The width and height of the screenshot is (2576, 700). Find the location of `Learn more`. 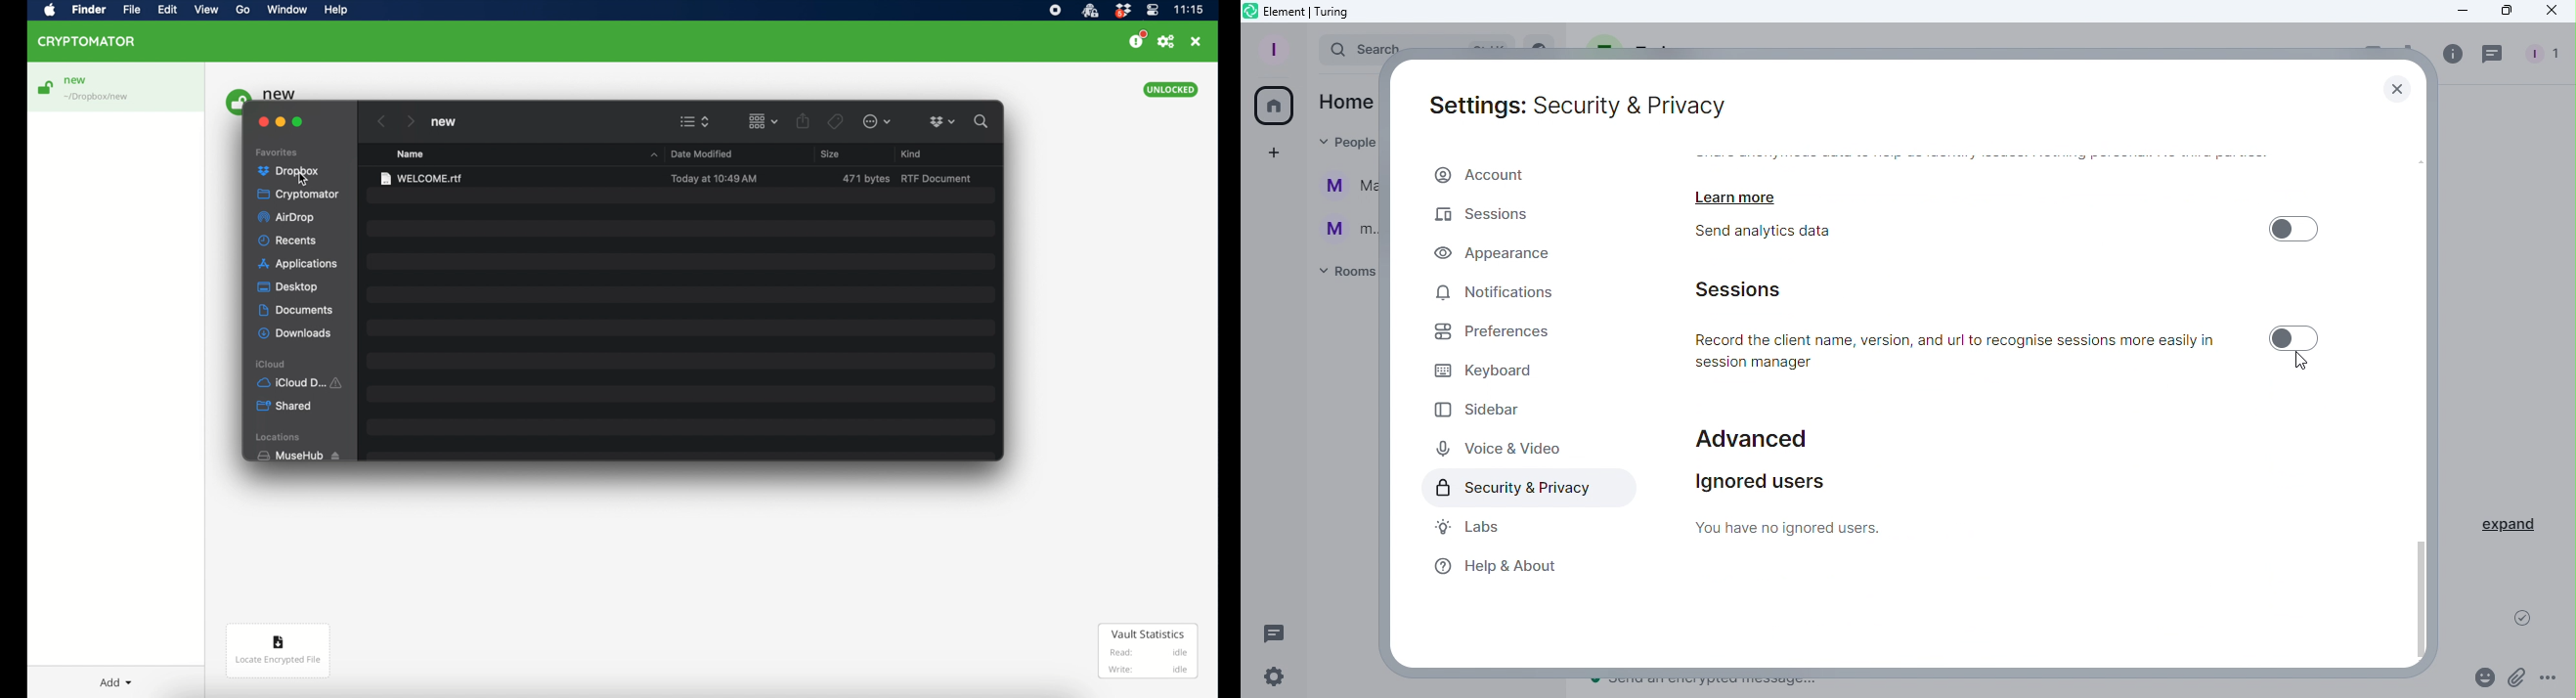

Learn more is located at coordinates (1743, 193).